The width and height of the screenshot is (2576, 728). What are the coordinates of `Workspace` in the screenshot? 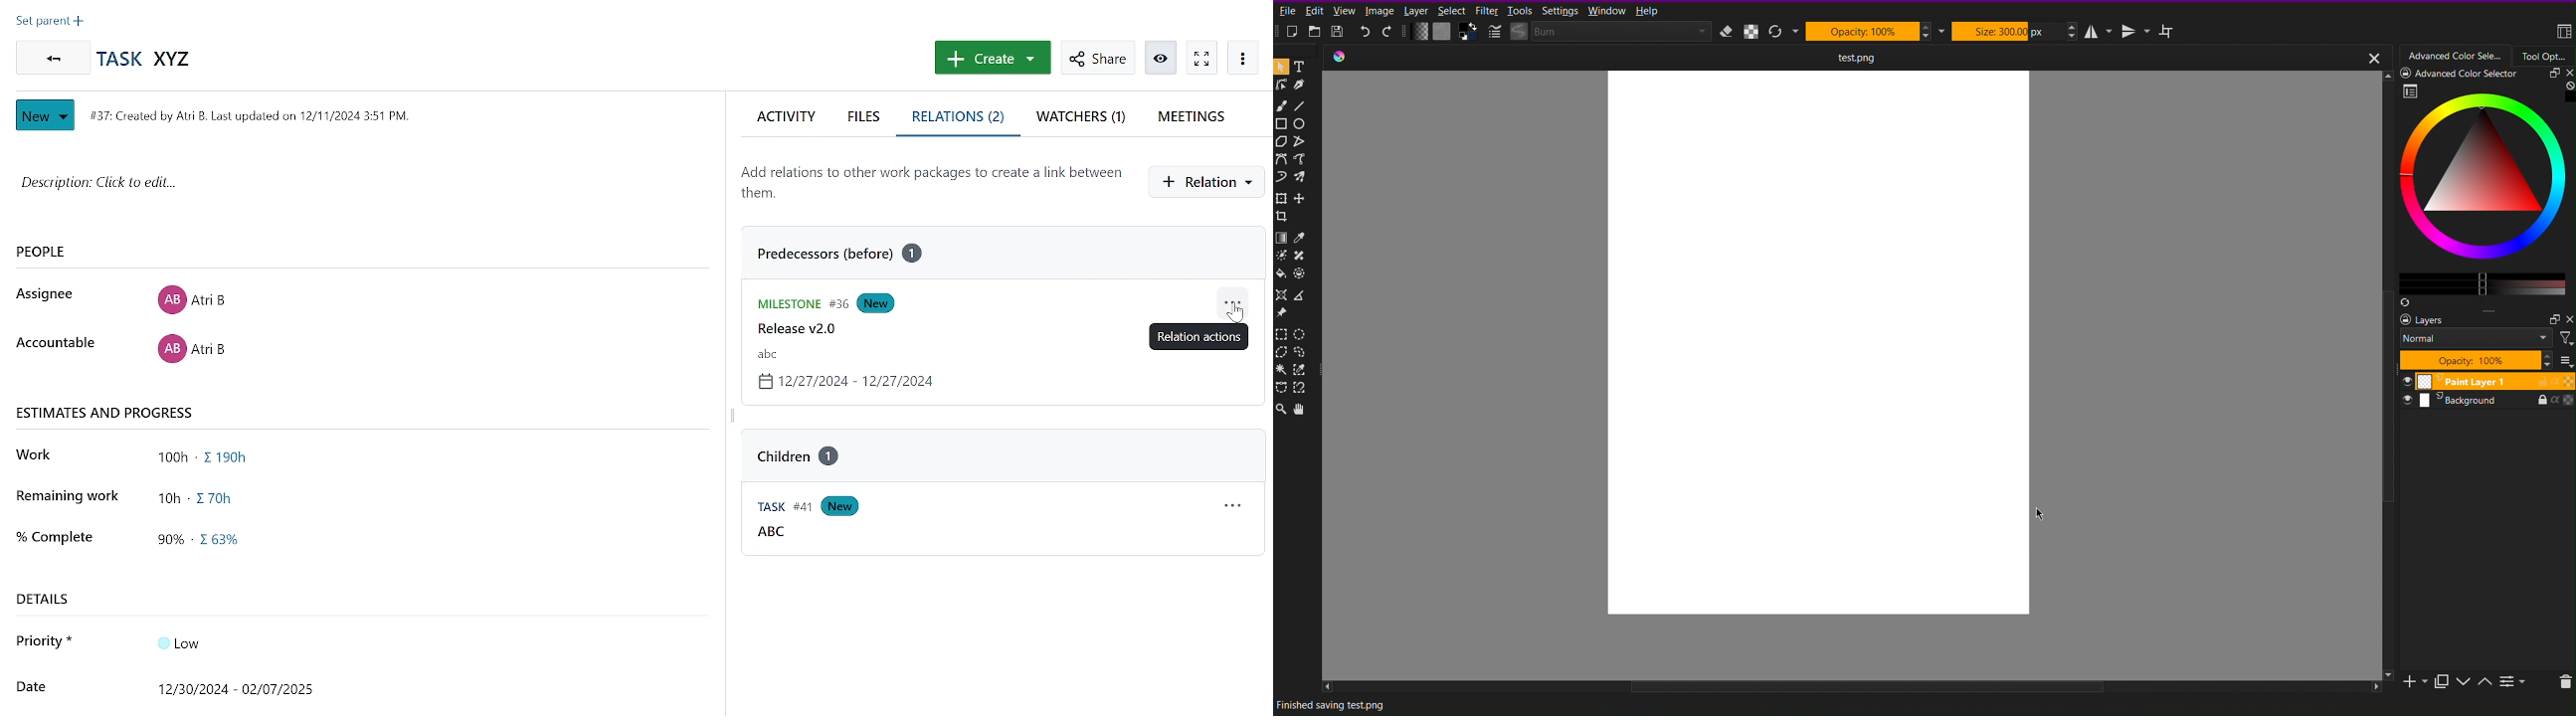 It's located at (2563, 33).